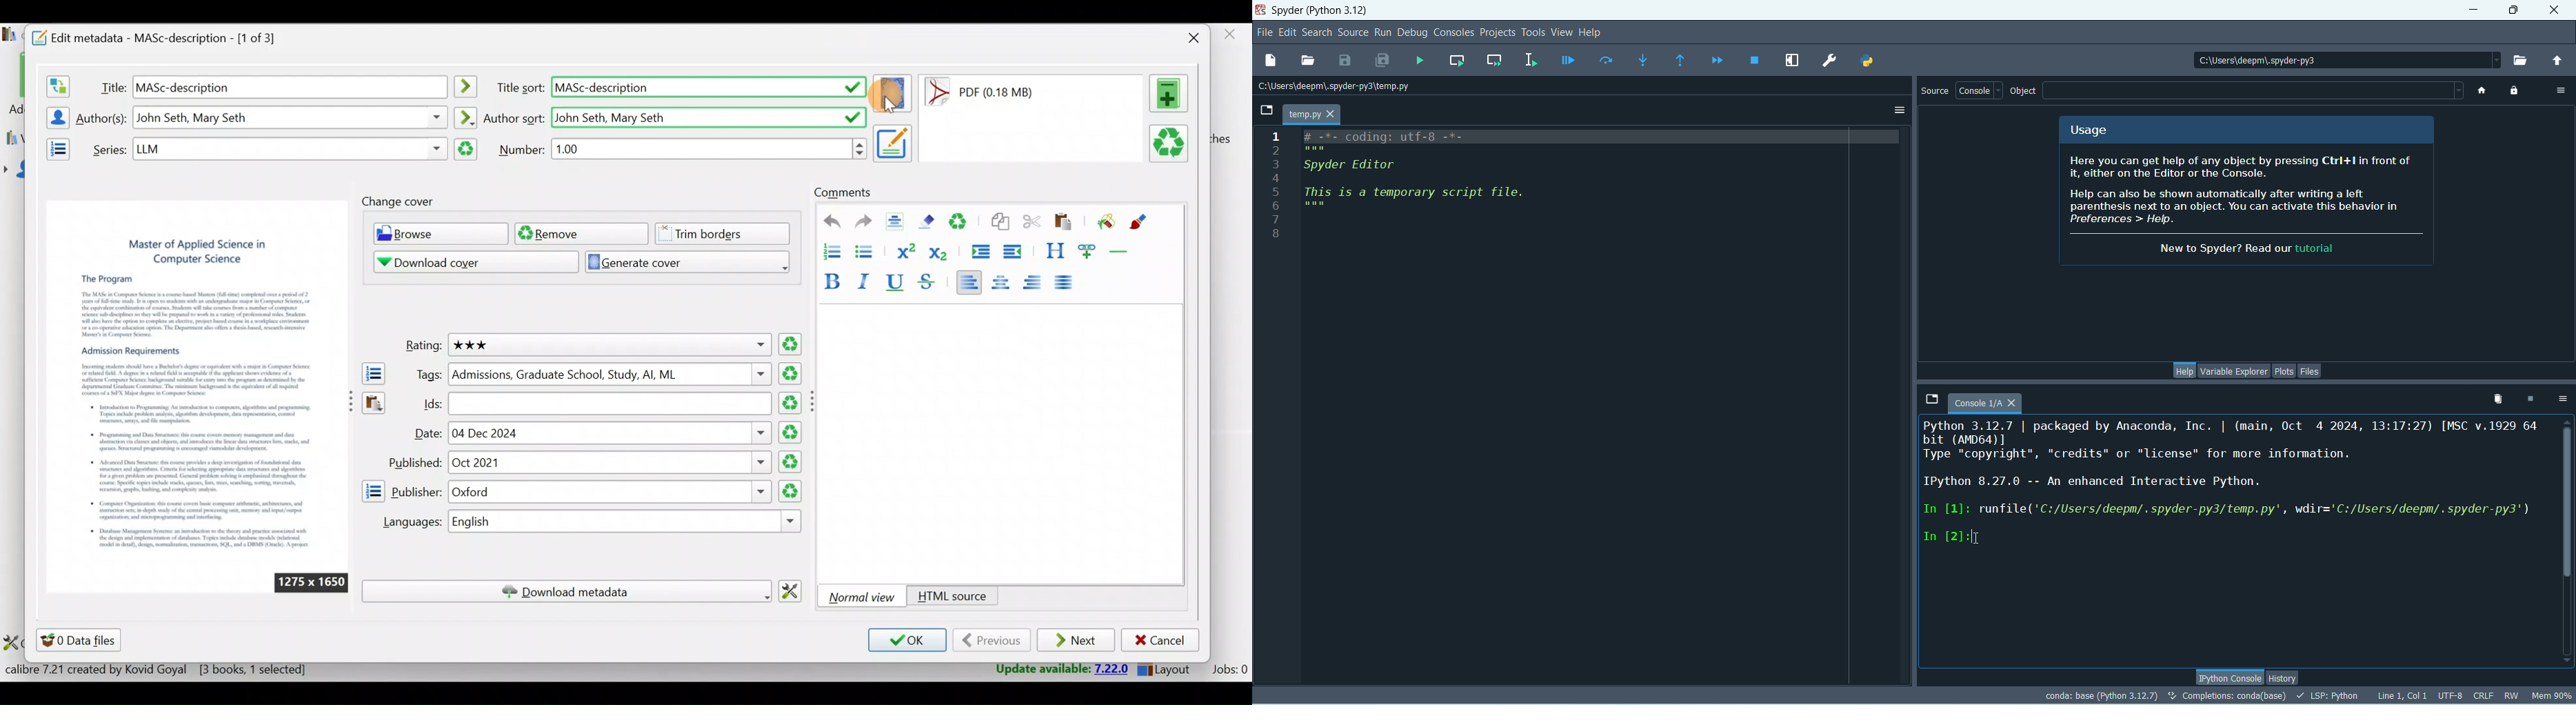 This screenshot has height=728, width=2576. I want to click on script file, so click(1451, 181).